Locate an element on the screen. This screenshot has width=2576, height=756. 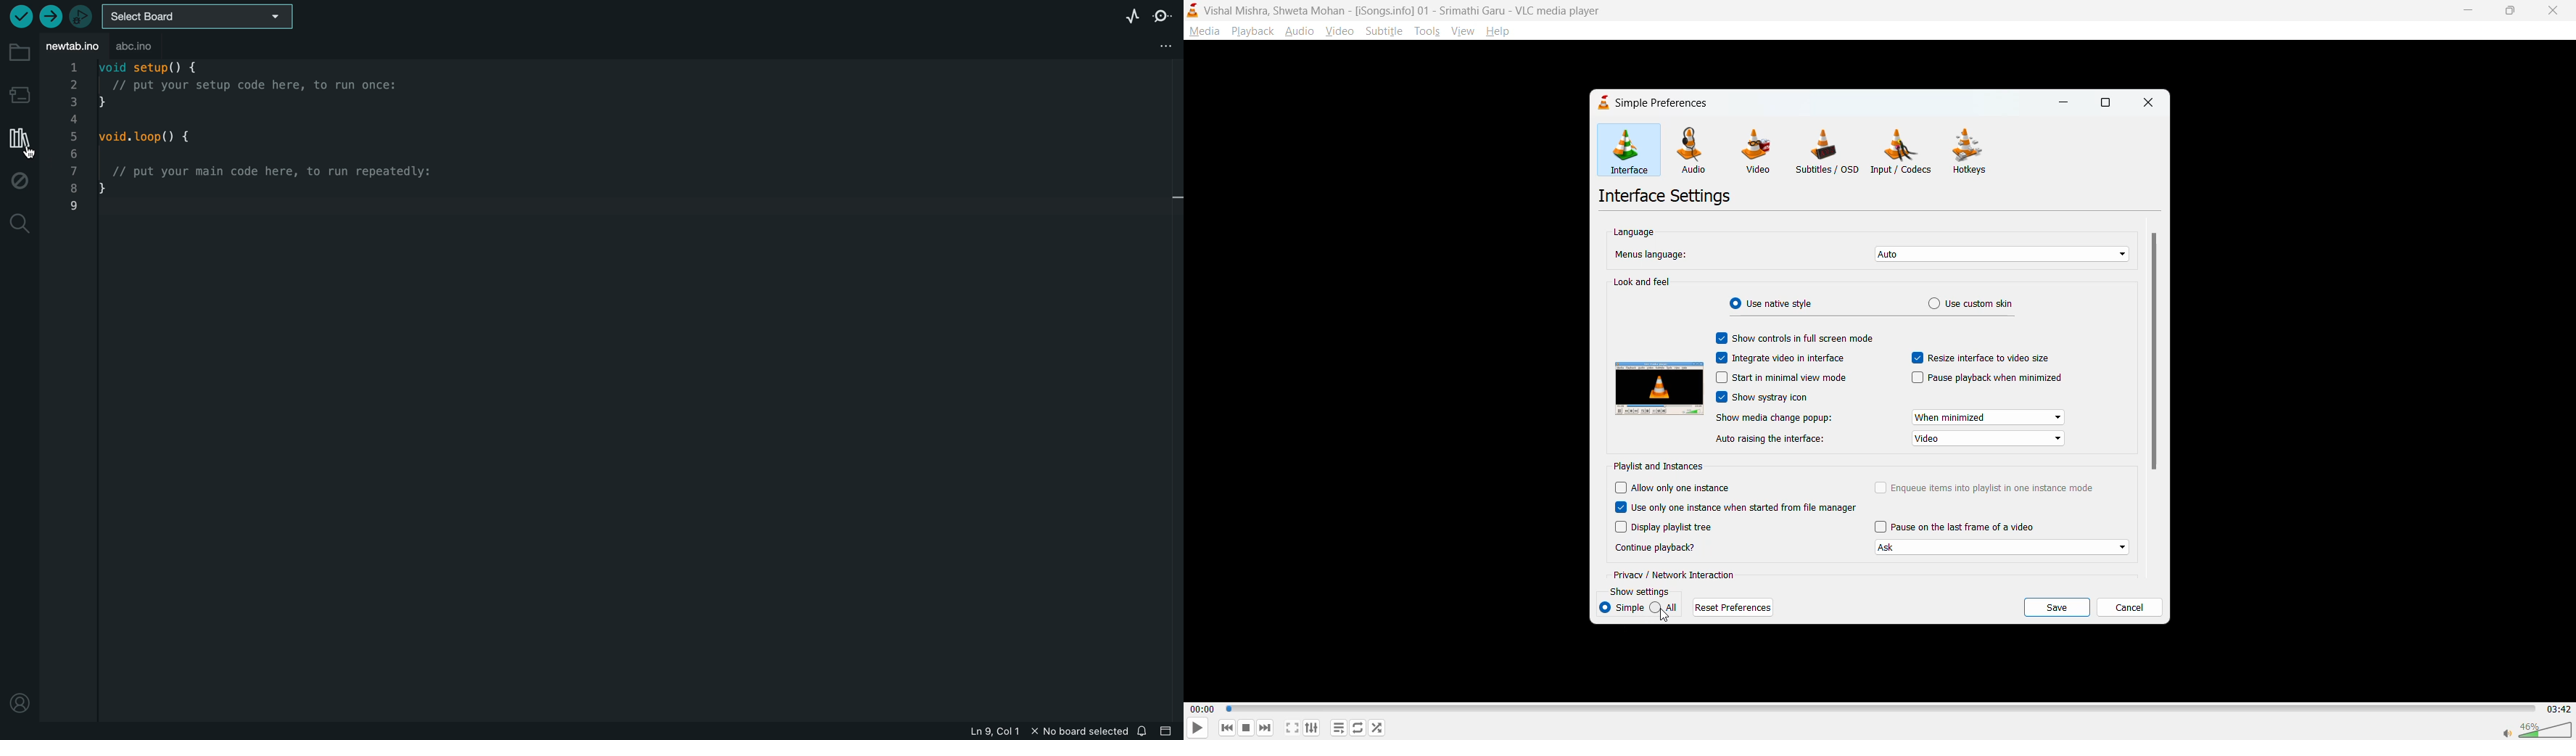
start in minimal view mode is located at coordinates (1780, 379).